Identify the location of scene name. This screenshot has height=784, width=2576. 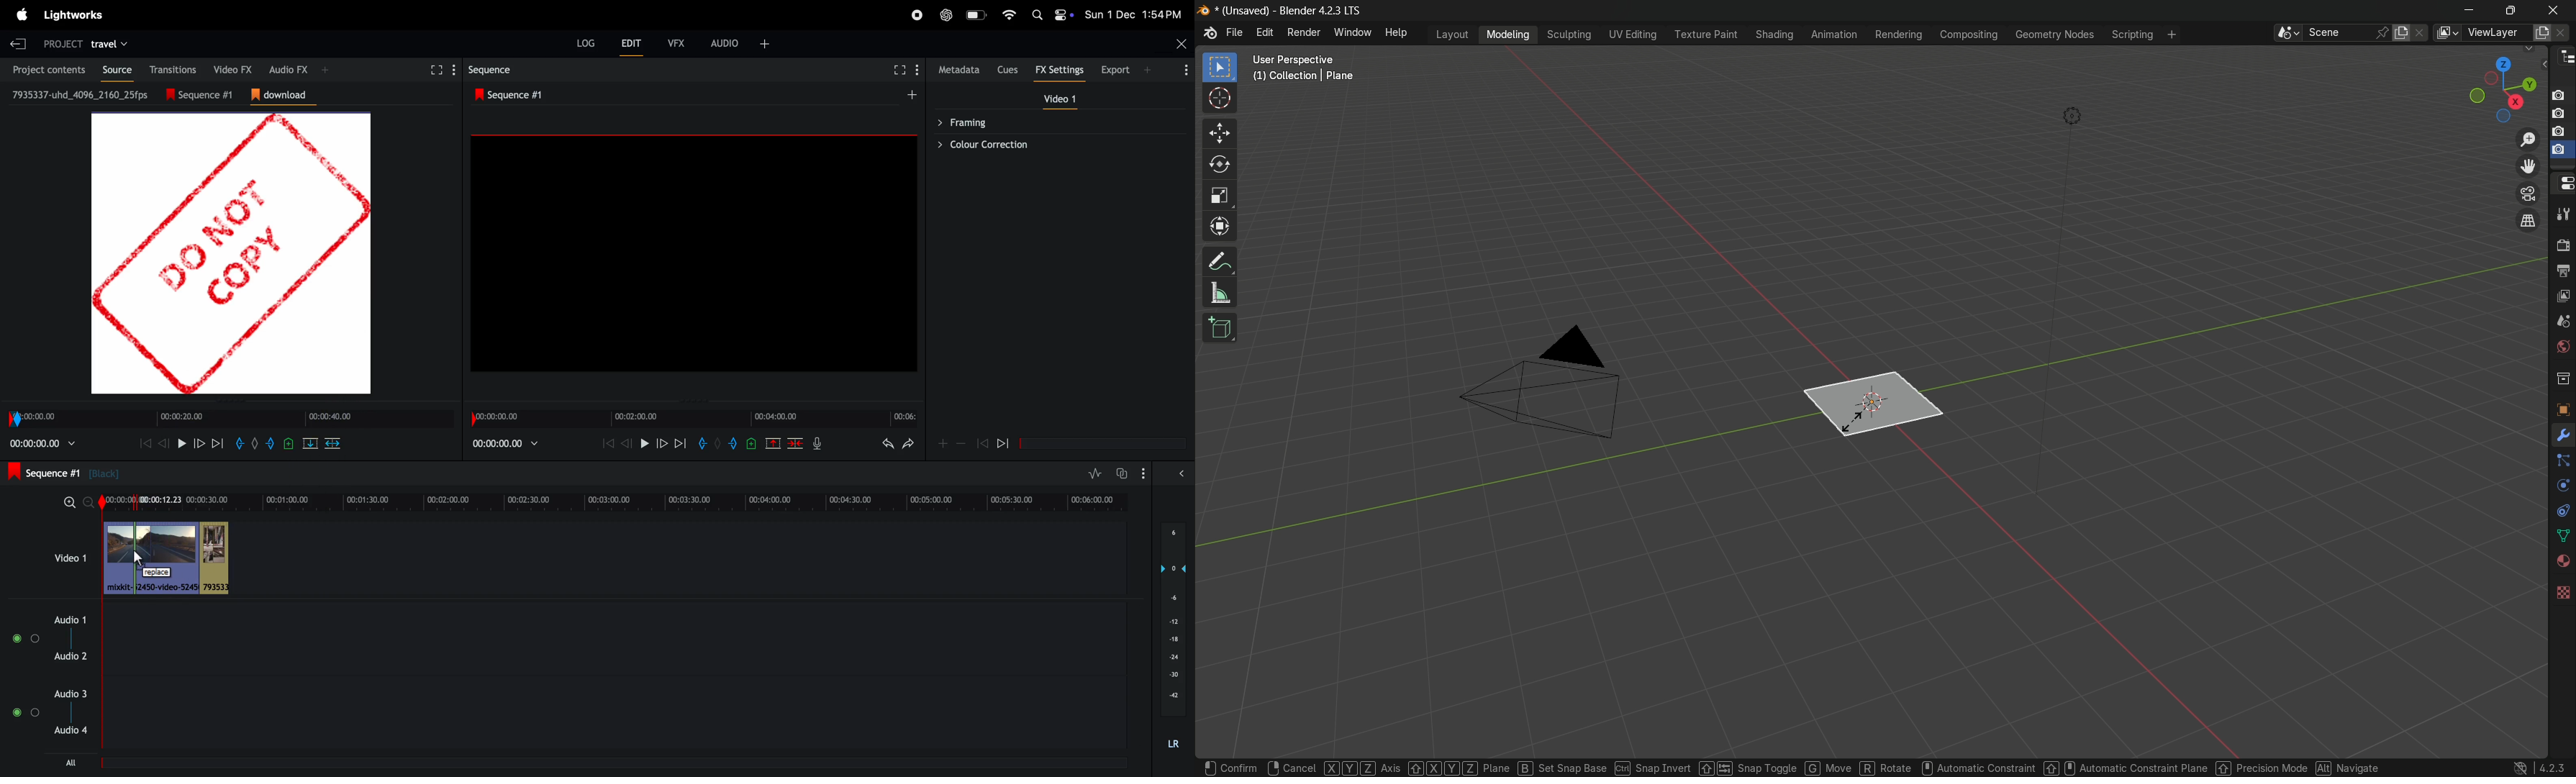
(2334, 32).